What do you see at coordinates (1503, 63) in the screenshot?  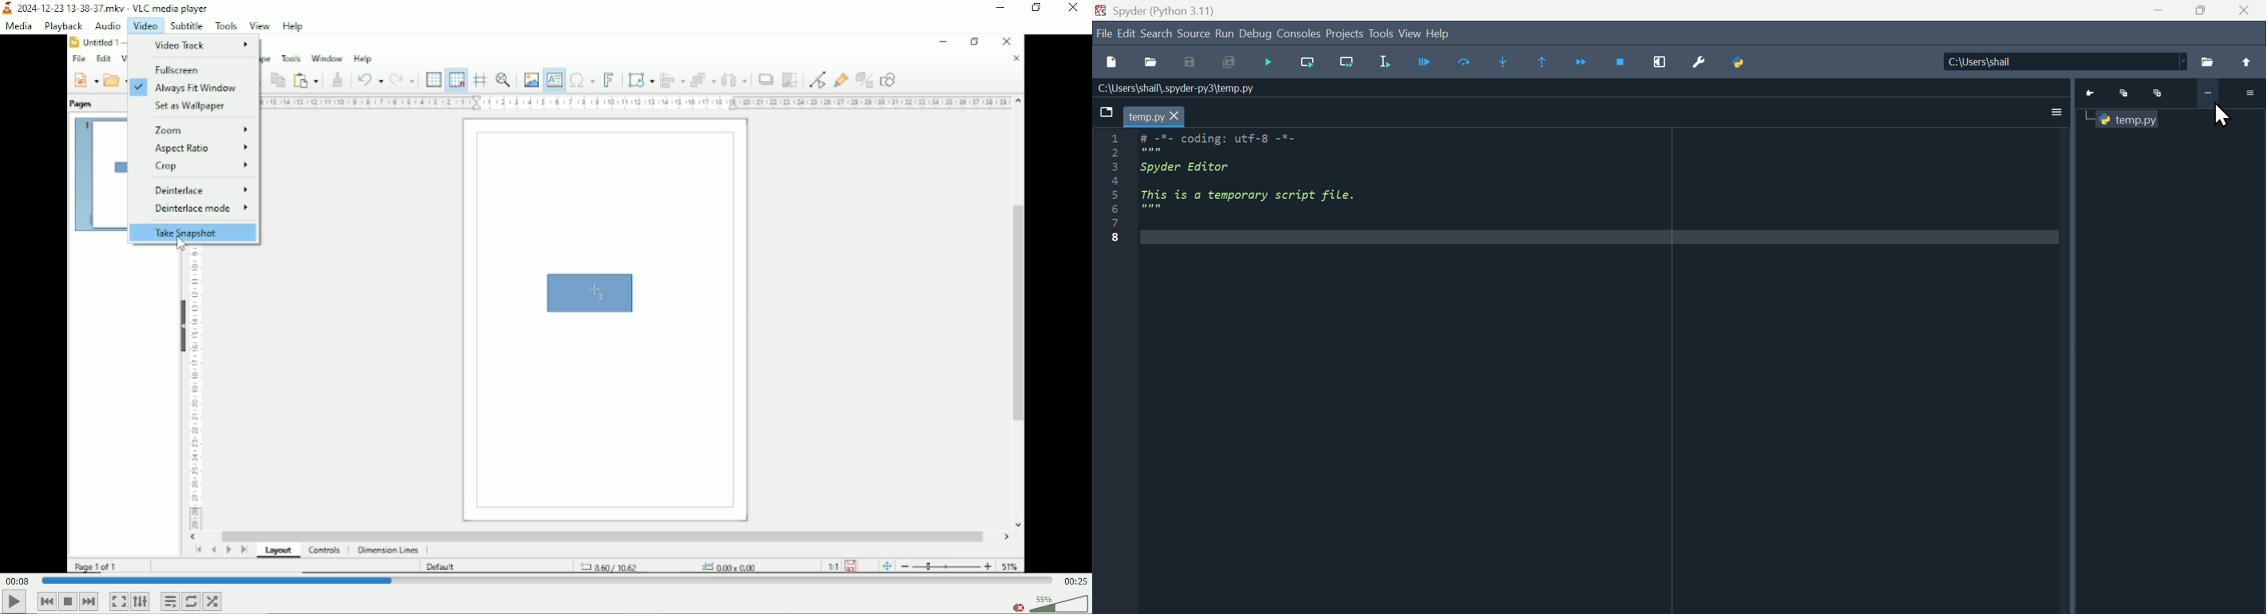 I see `Step into function or method` at bounding box center [1503, 63].